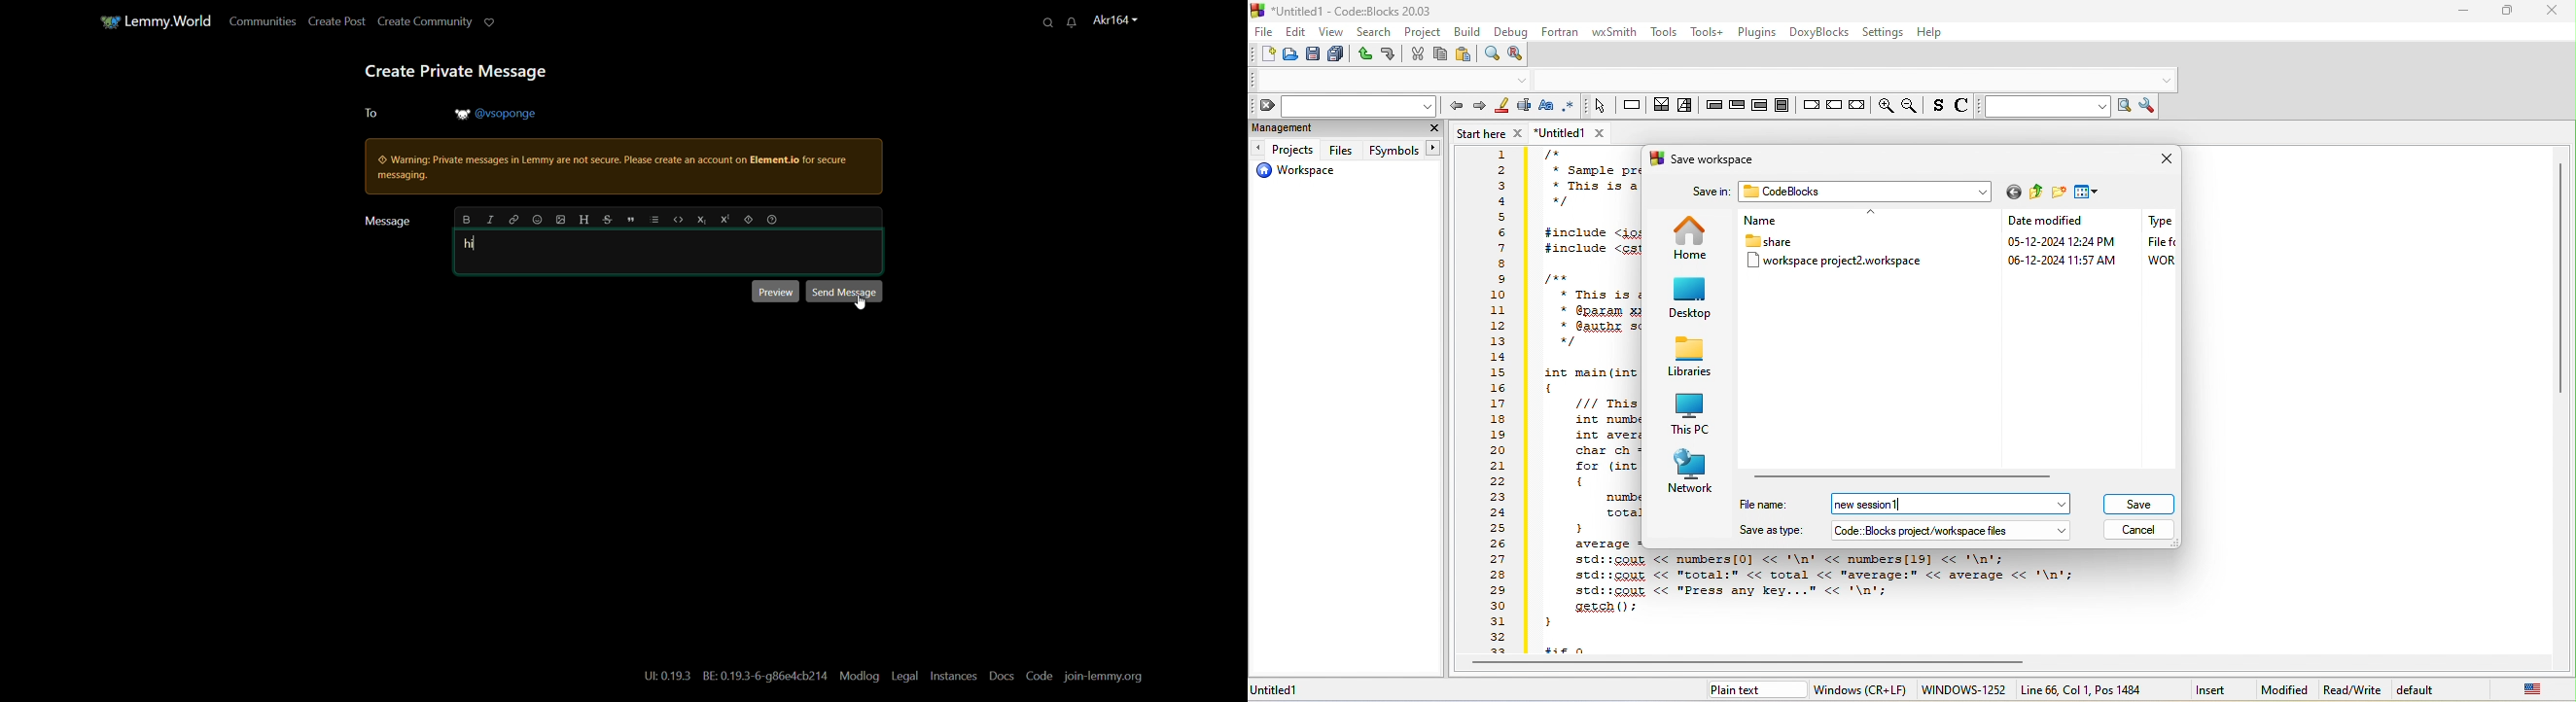 Image resolution: width=2576 pixels, height=728 pixels. What do you see at coordinates (1820, 33) in the screenshot?
I see `doxyblocks` at bounding box center [1820, 33].